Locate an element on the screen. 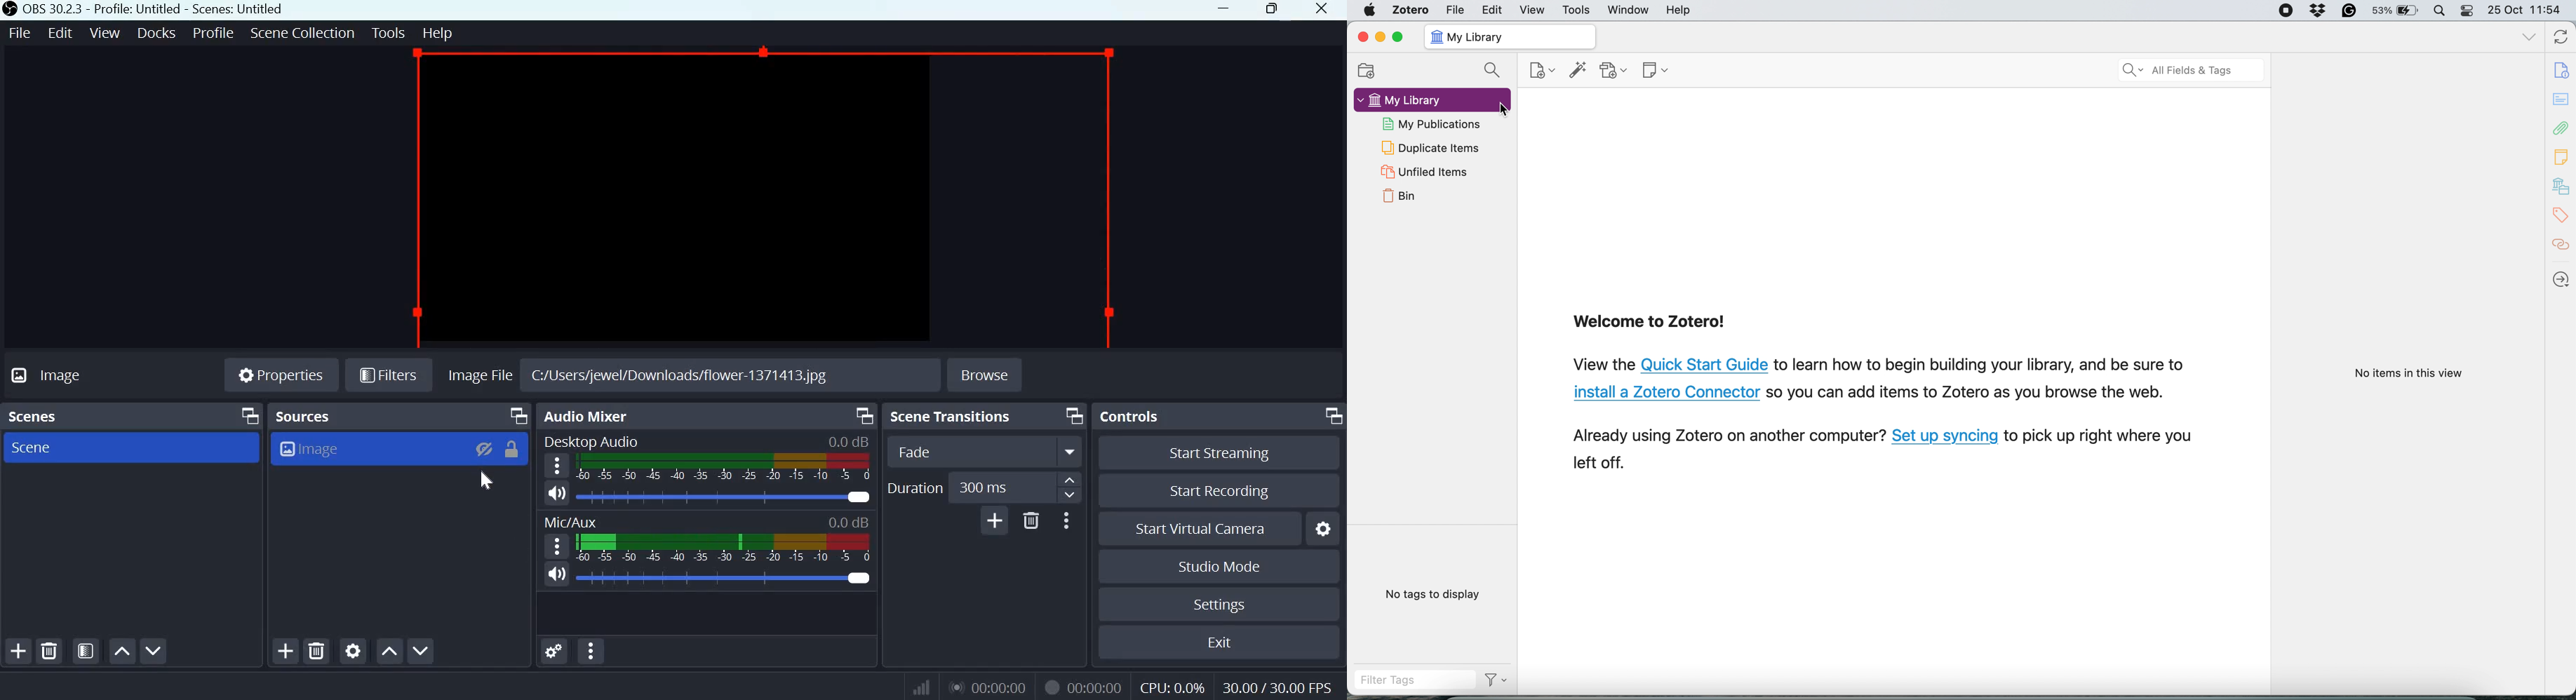  C:/Users/jewel/Downloads/flower-1371413.jpg is located at coordinates (719, 374).